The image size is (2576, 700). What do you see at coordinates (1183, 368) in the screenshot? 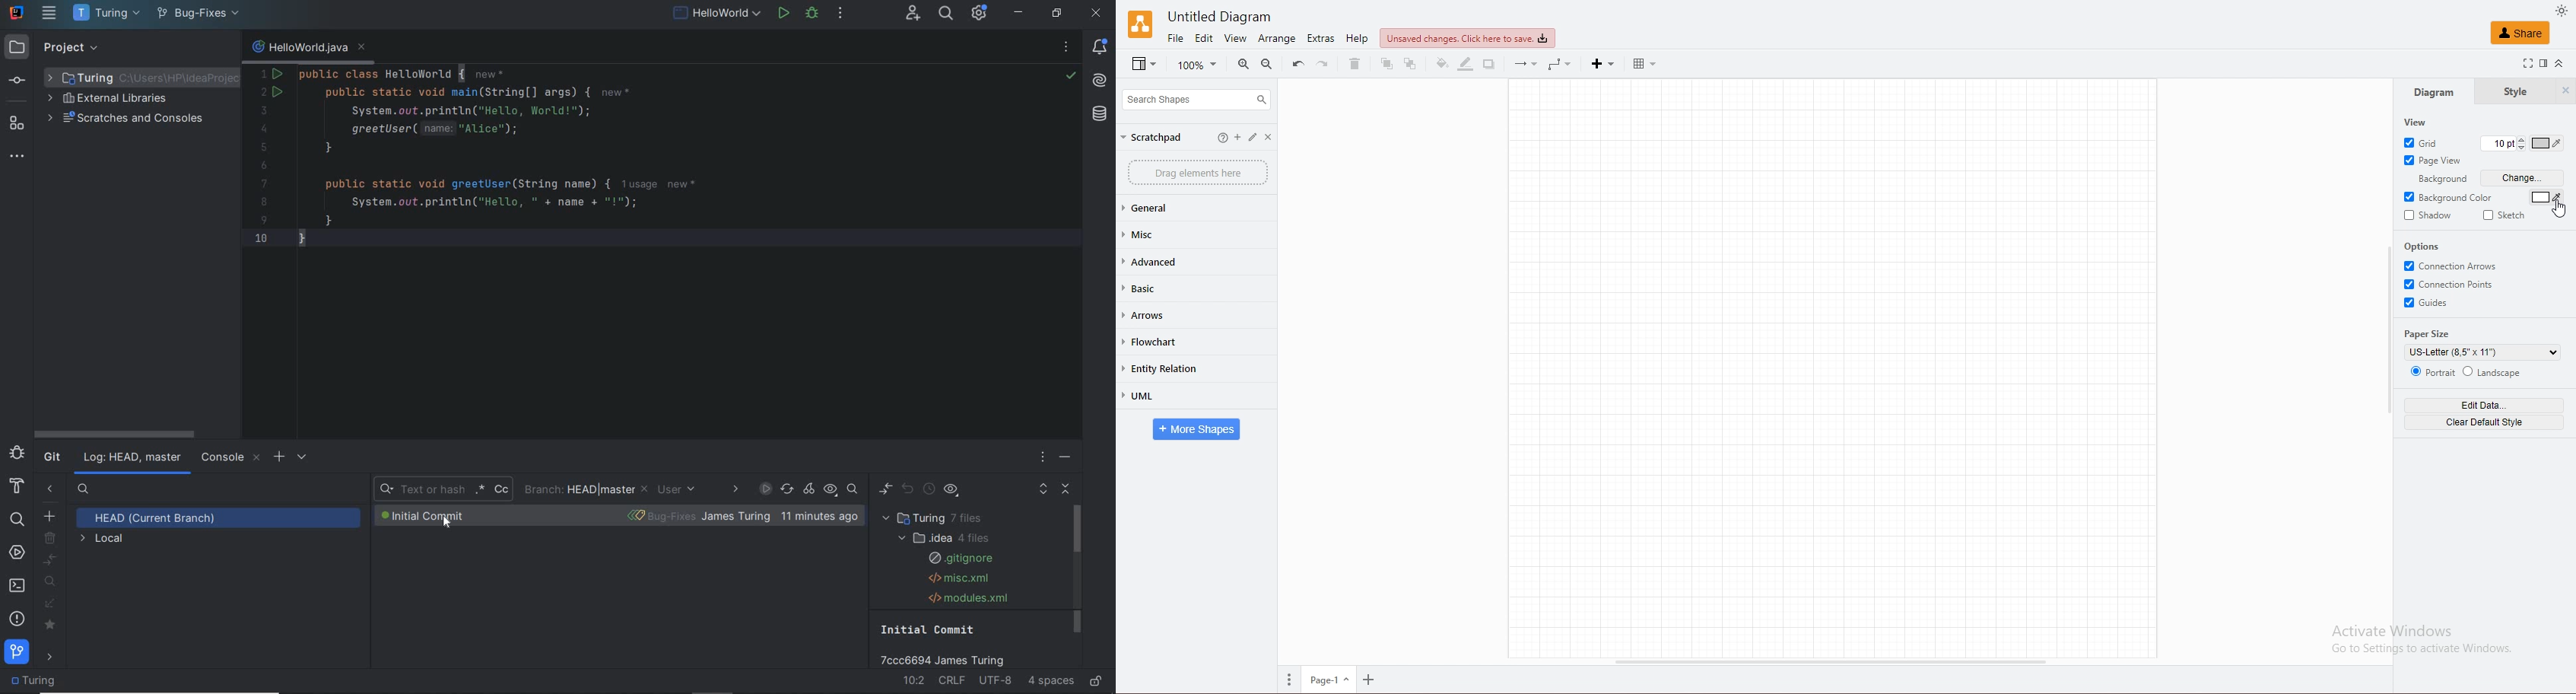
I see `entity relation` at bounding box center [1183, 368].